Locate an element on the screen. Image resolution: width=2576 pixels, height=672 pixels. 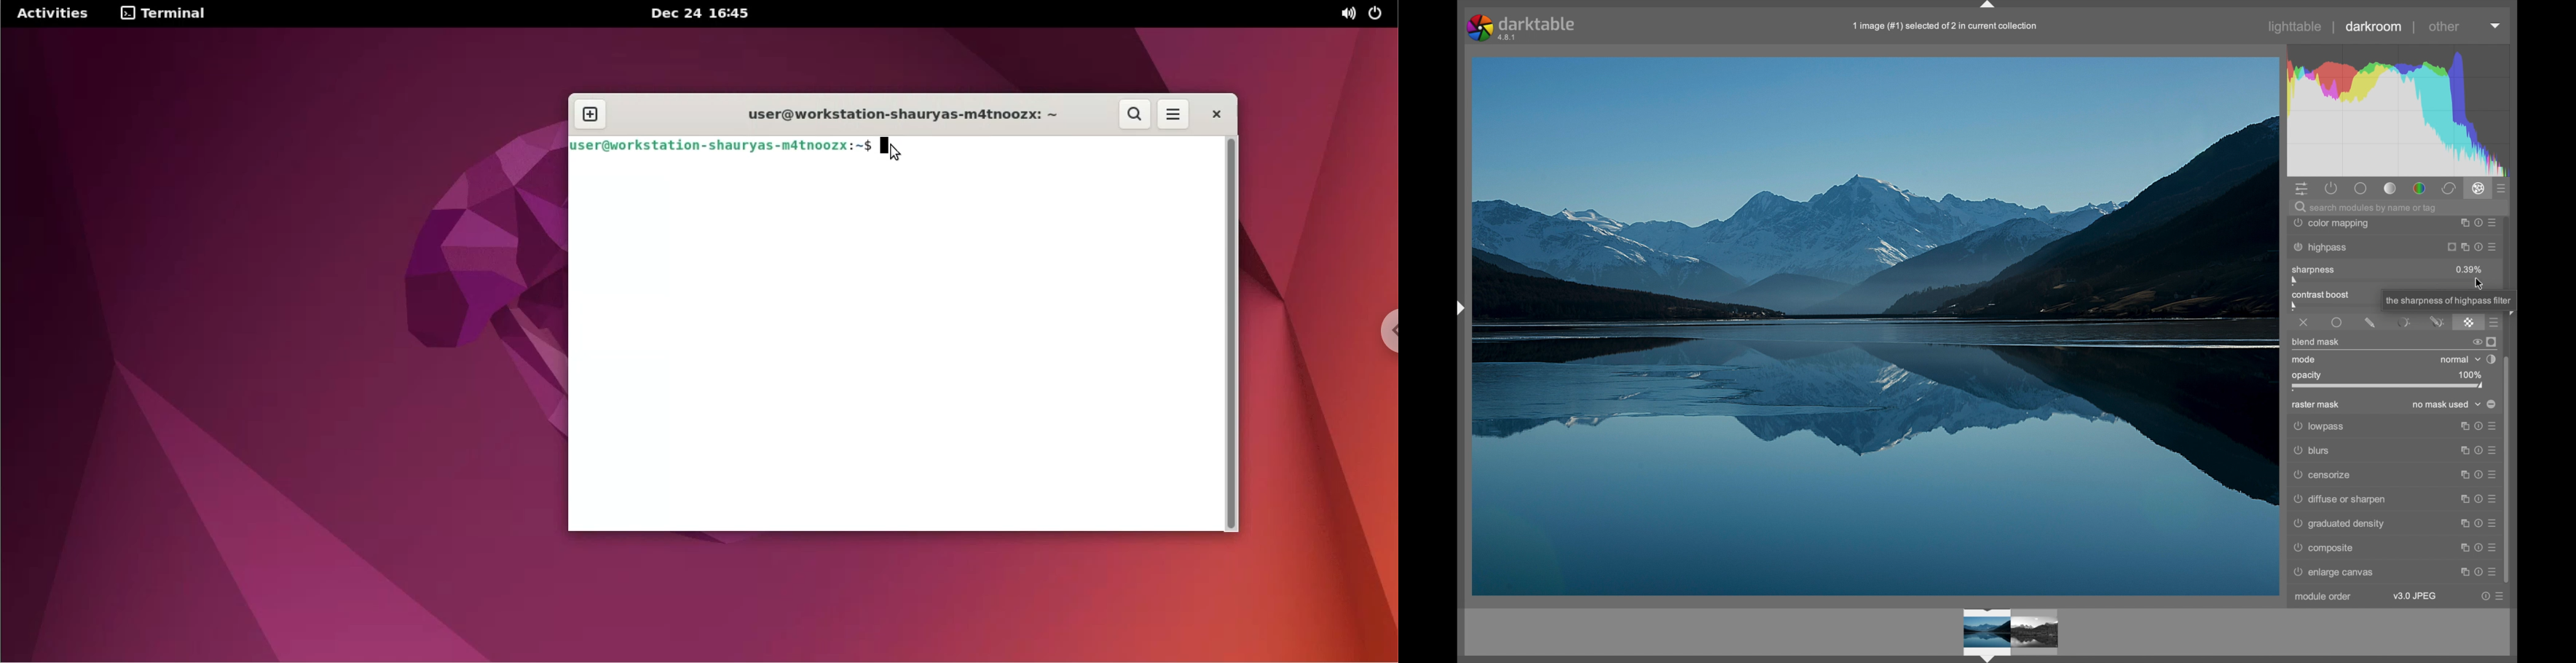
no maskused dropdown is located at coordinates (2448, 405).